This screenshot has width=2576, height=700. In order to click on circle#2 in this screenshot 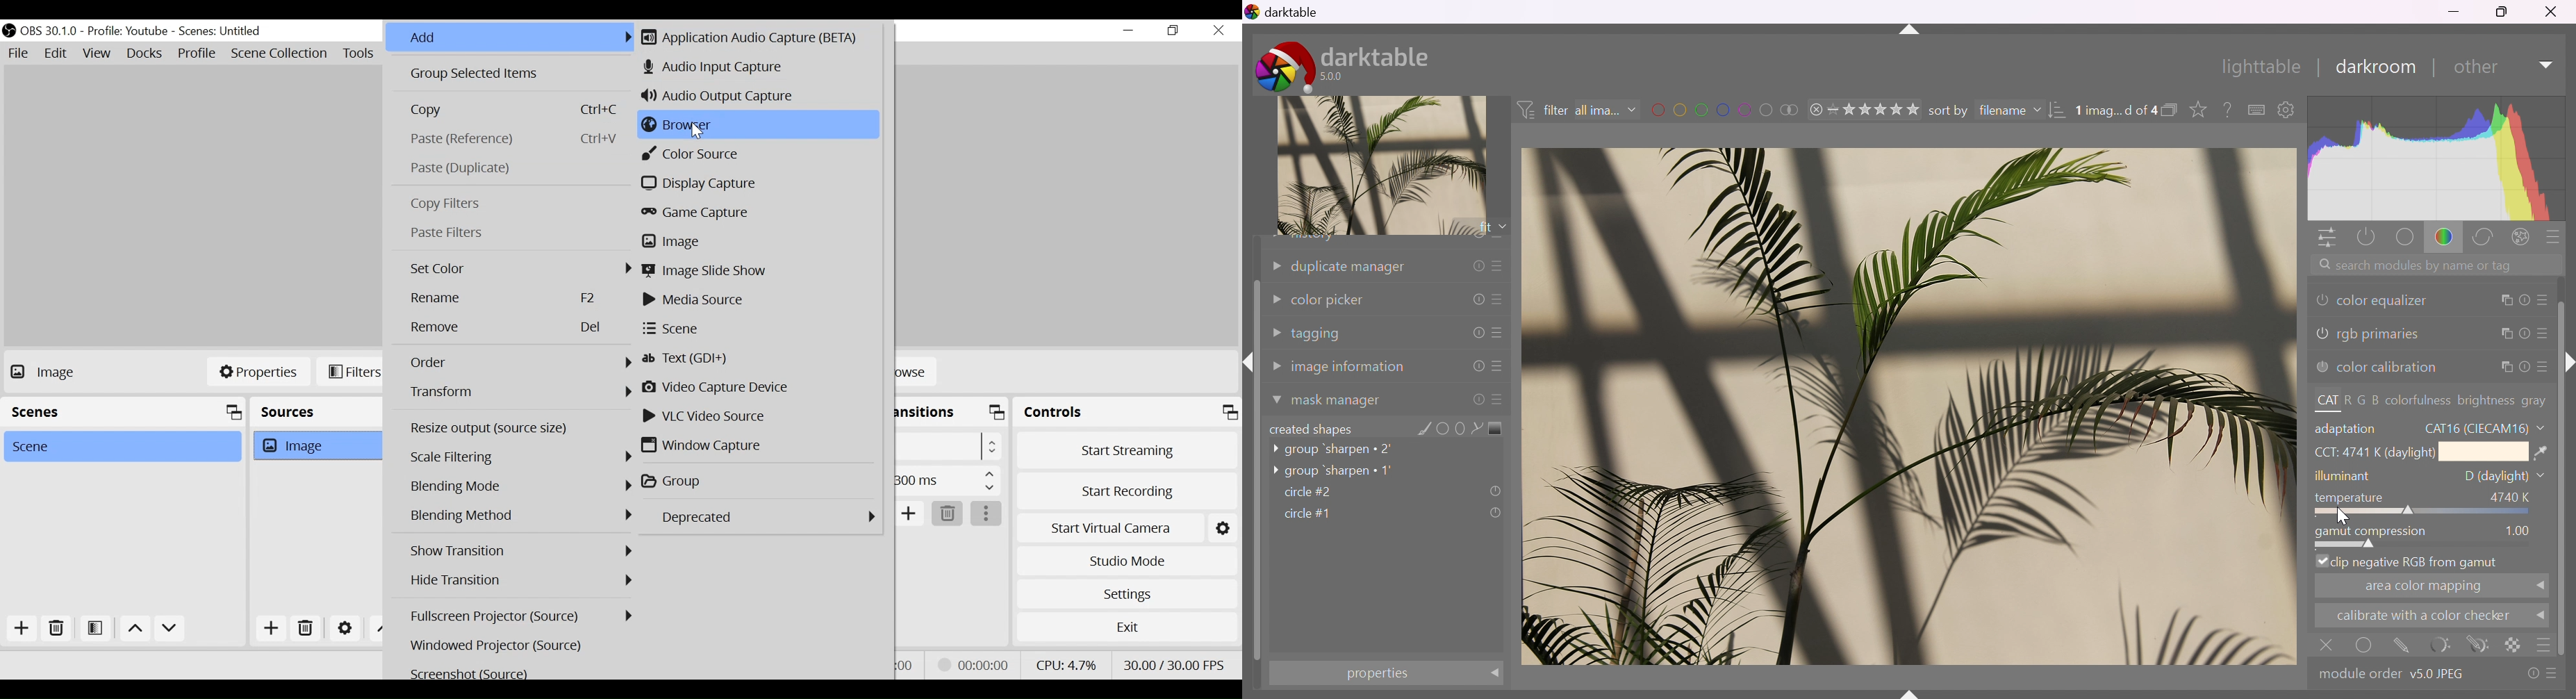, I will do `click(1393, 493)`.